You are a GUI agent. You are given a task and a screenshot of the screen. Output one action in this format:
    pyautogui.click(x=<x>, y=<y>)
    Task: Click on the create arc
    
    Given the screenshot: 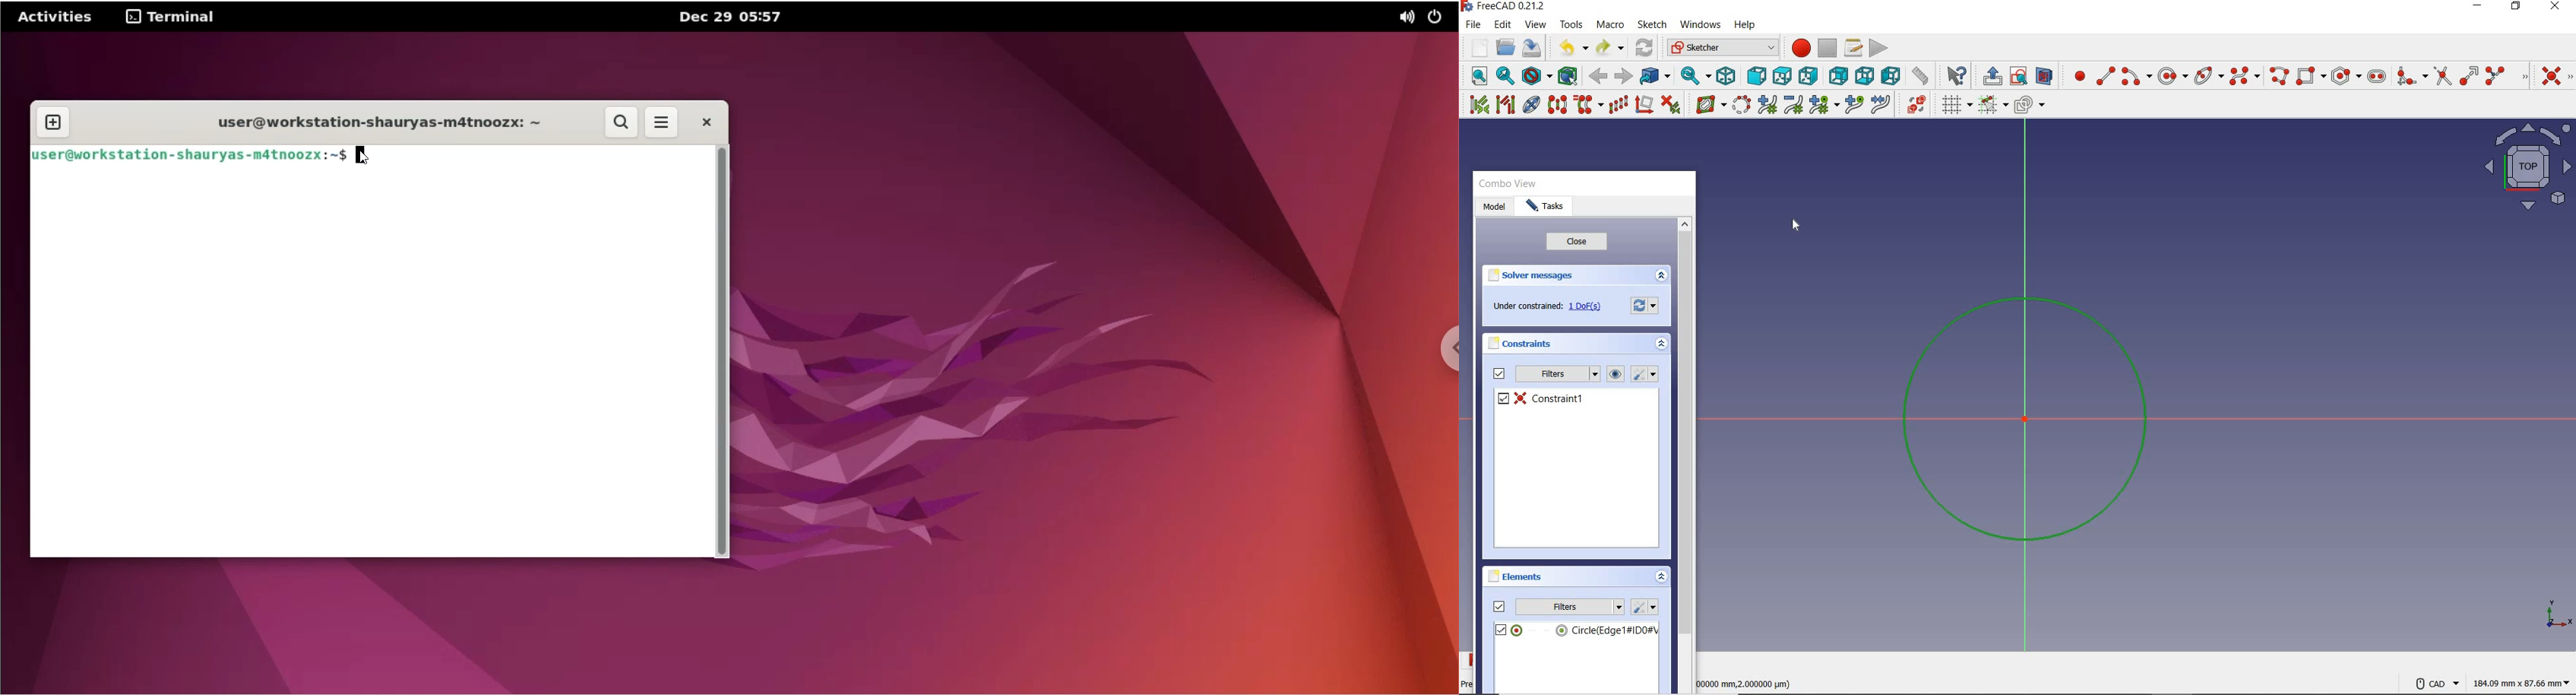 What is the action you would take?
    pyautogui.click(x=2136, y=77)
    